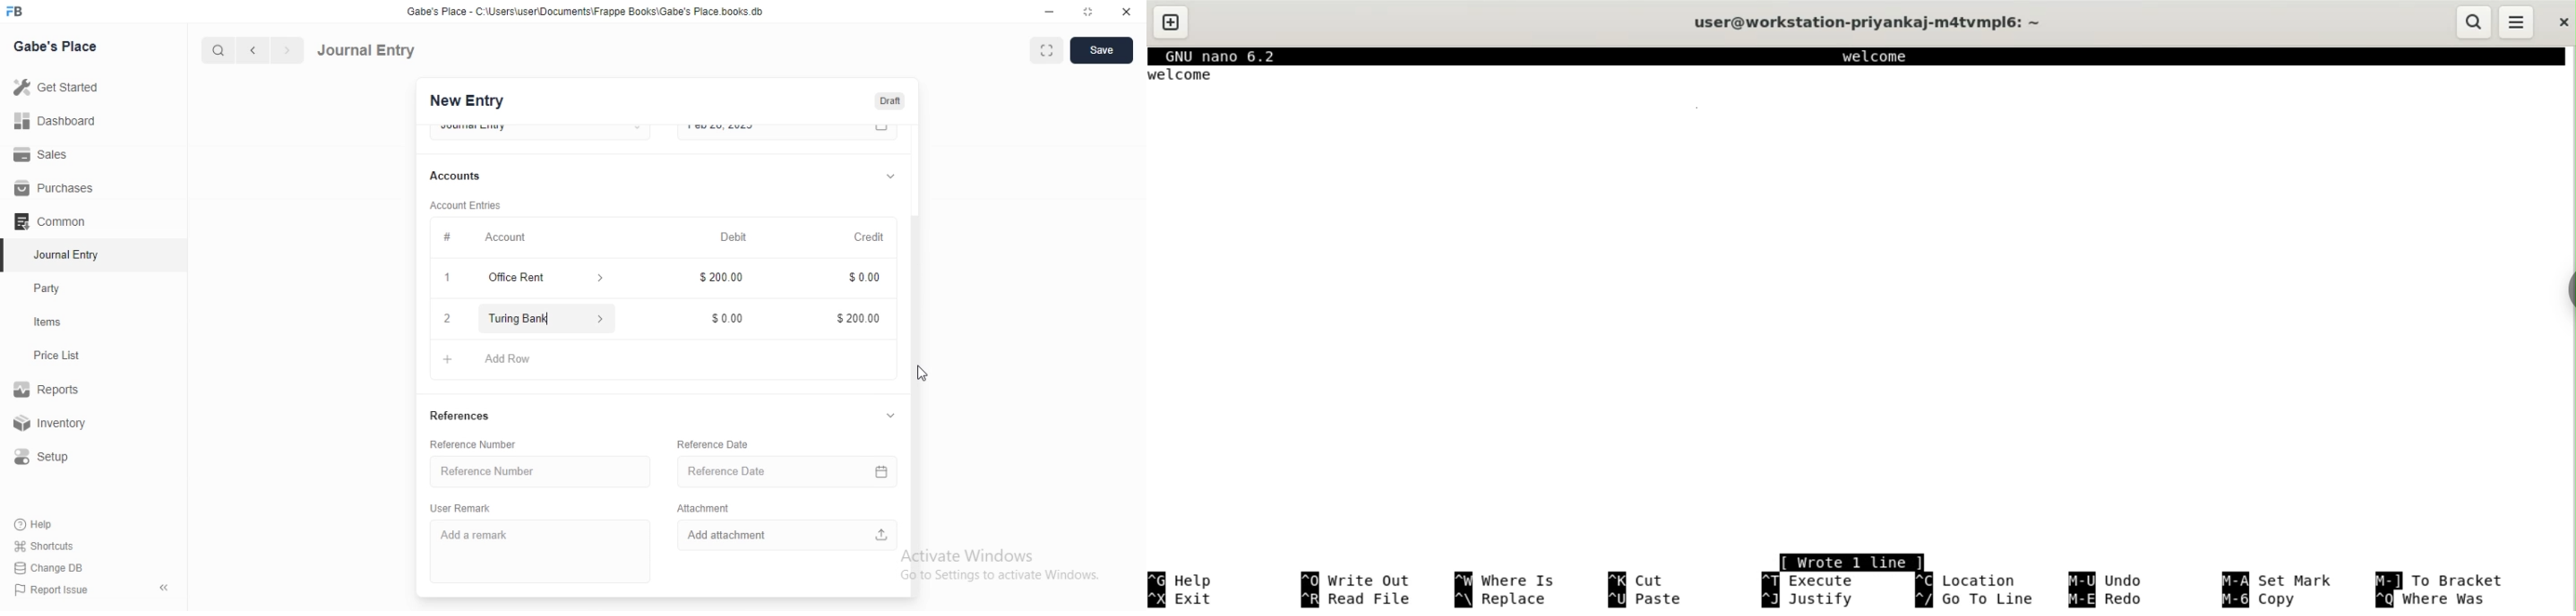 This screenshot has width=2576, height=616. Describe the element at coordinates (735, 237) in the screenshot. I see `Debit` at that location.